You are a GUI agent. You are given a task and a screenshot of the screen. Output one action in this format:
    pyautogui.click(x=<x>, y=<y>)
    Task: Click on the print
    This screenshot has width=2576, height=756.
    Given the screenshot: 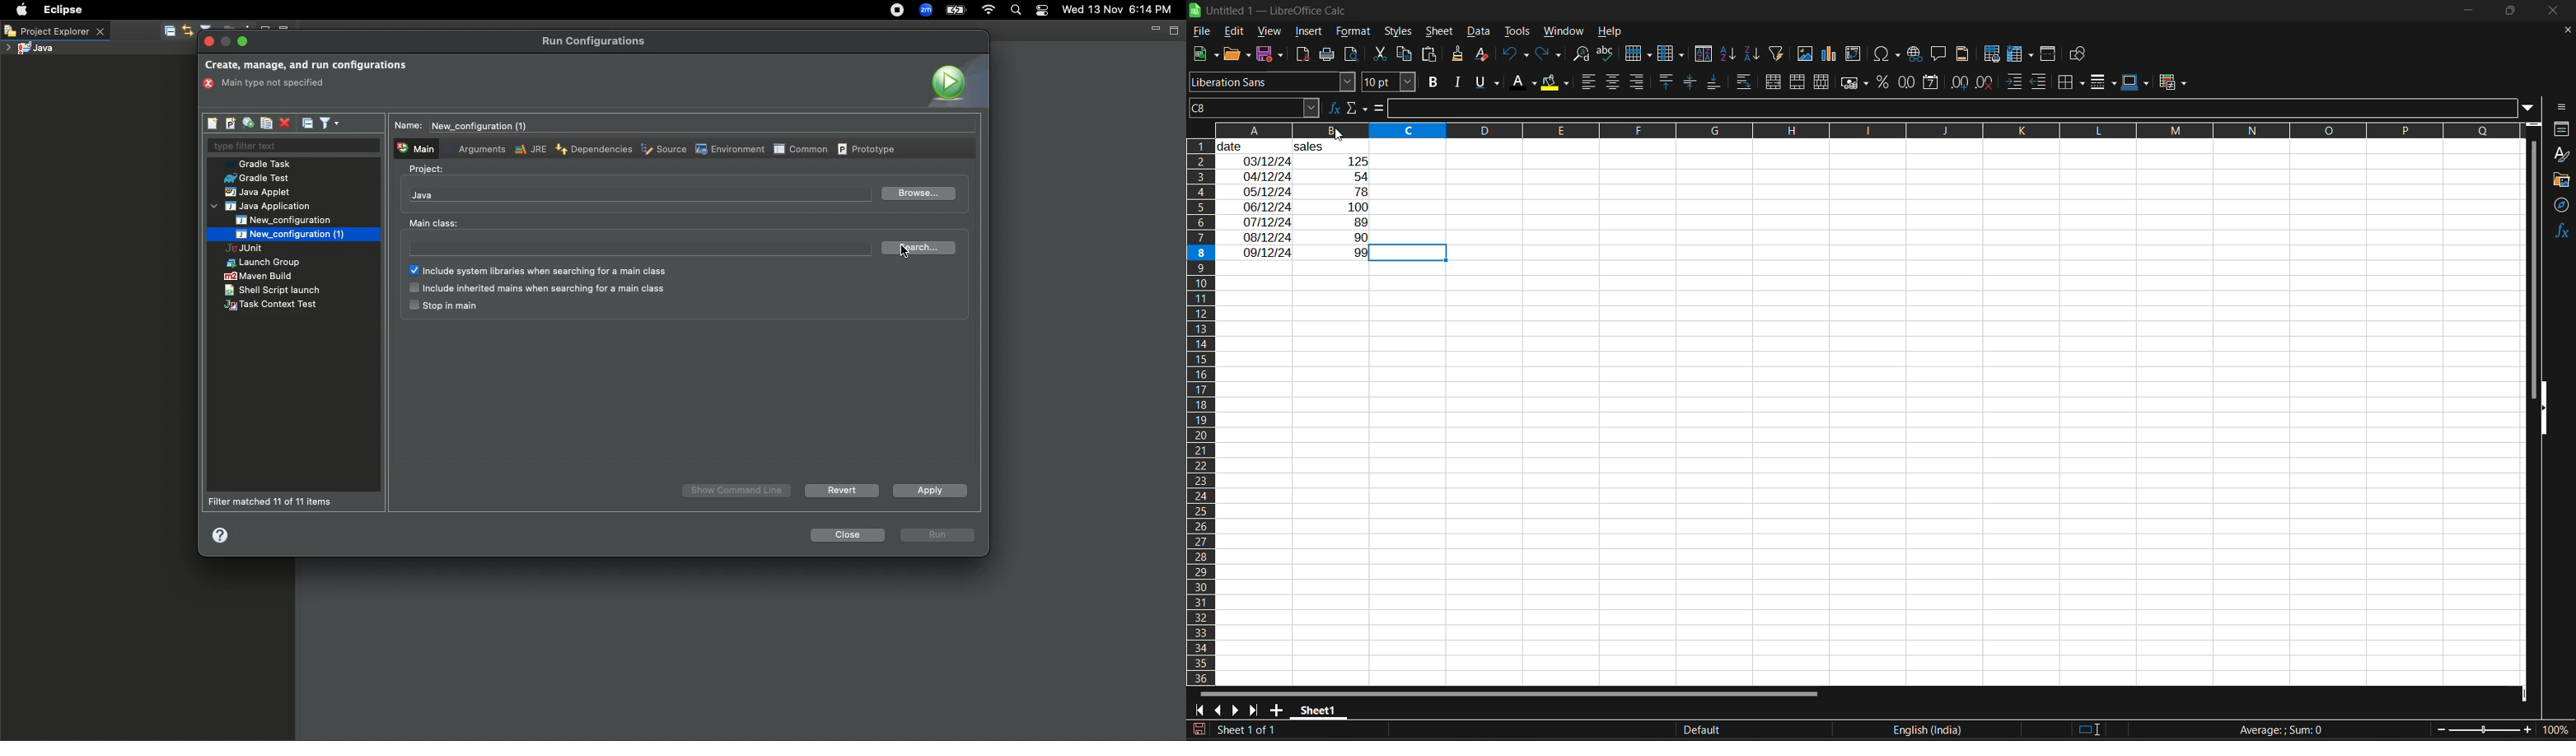 What is the action you would take?
    pyautogui.click(x=1325, y=55)
    